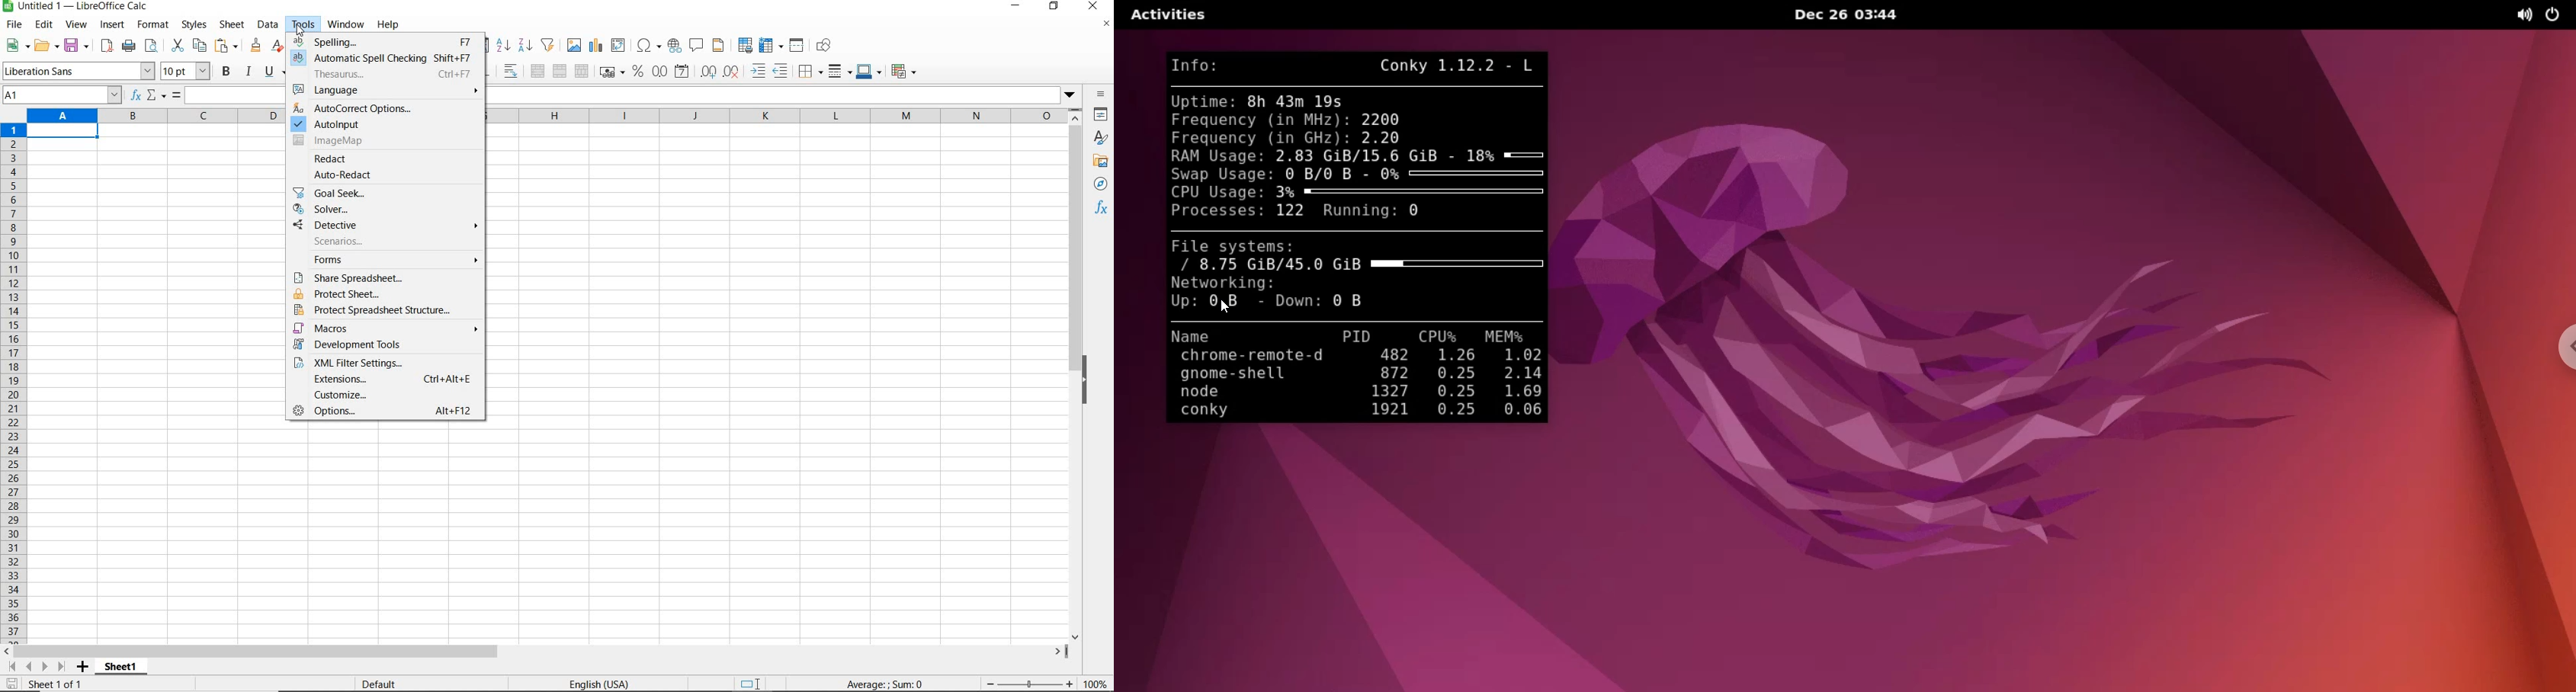 This screenshot has height=700, width=2576. What do you see at coordinates (1073, 374) in the screenshot?
I see `SCROLLBAR` at bounding box center [1073, 374].